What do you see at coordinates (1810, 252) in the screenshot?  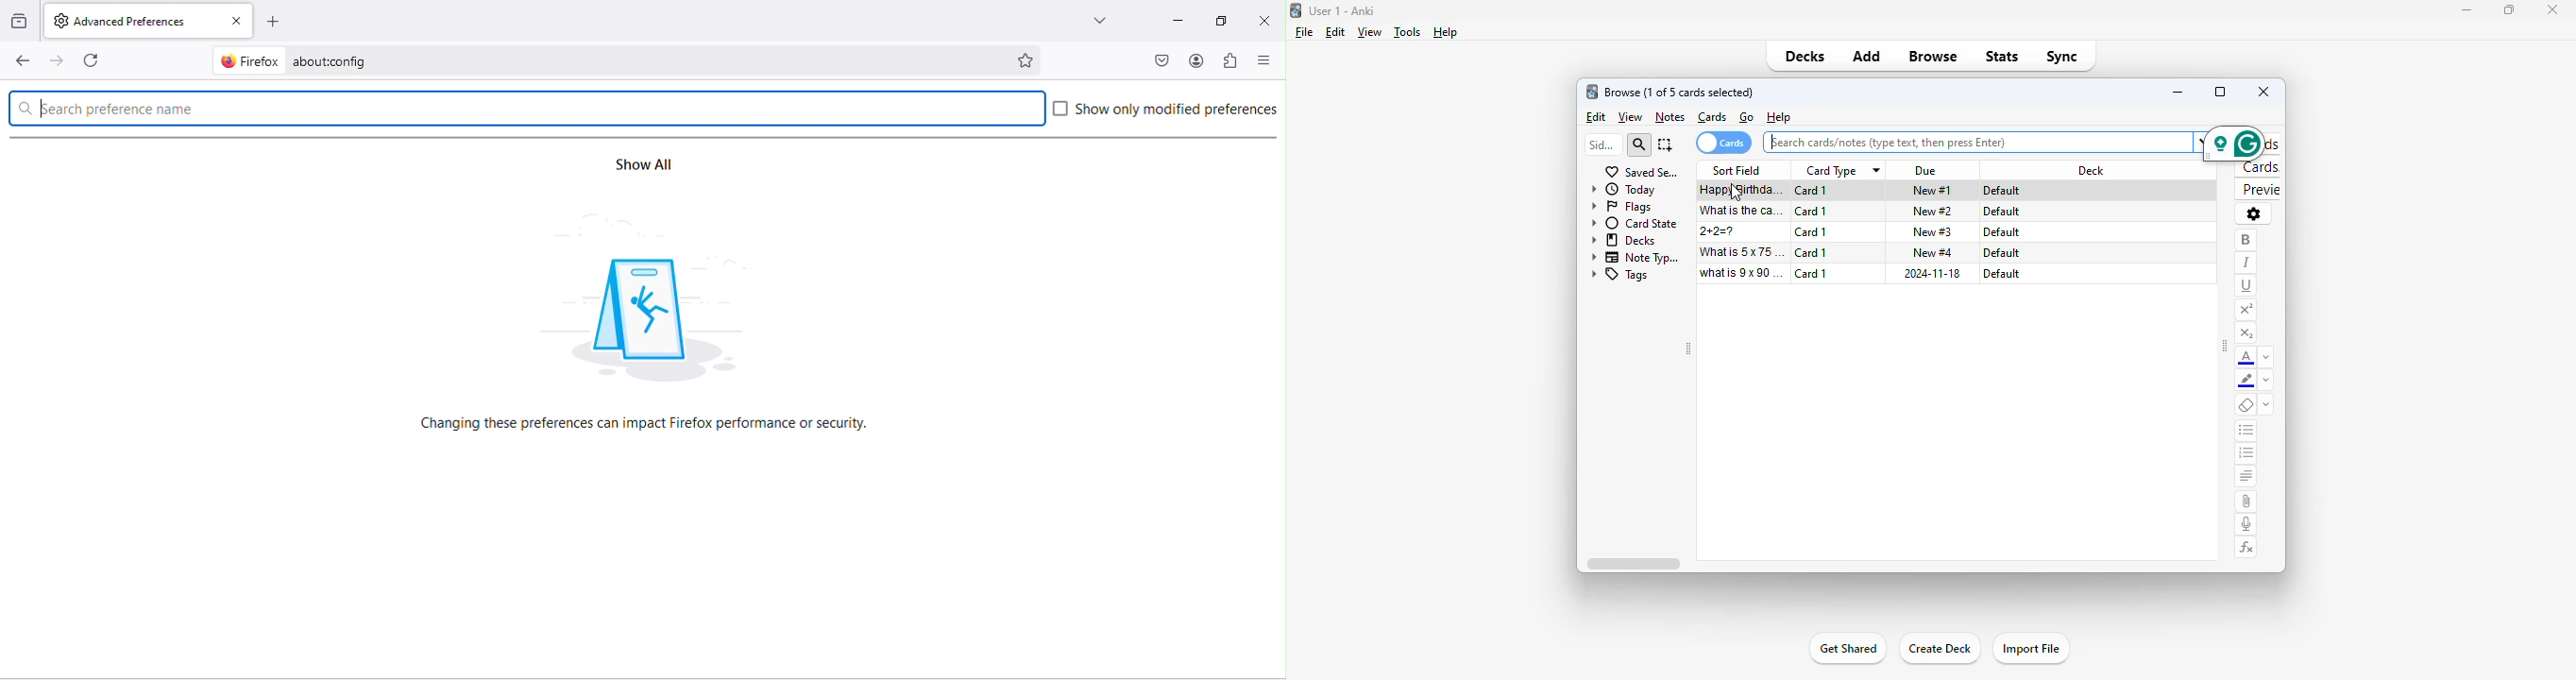 I see `card 1` at bounding box center [1810, 252].